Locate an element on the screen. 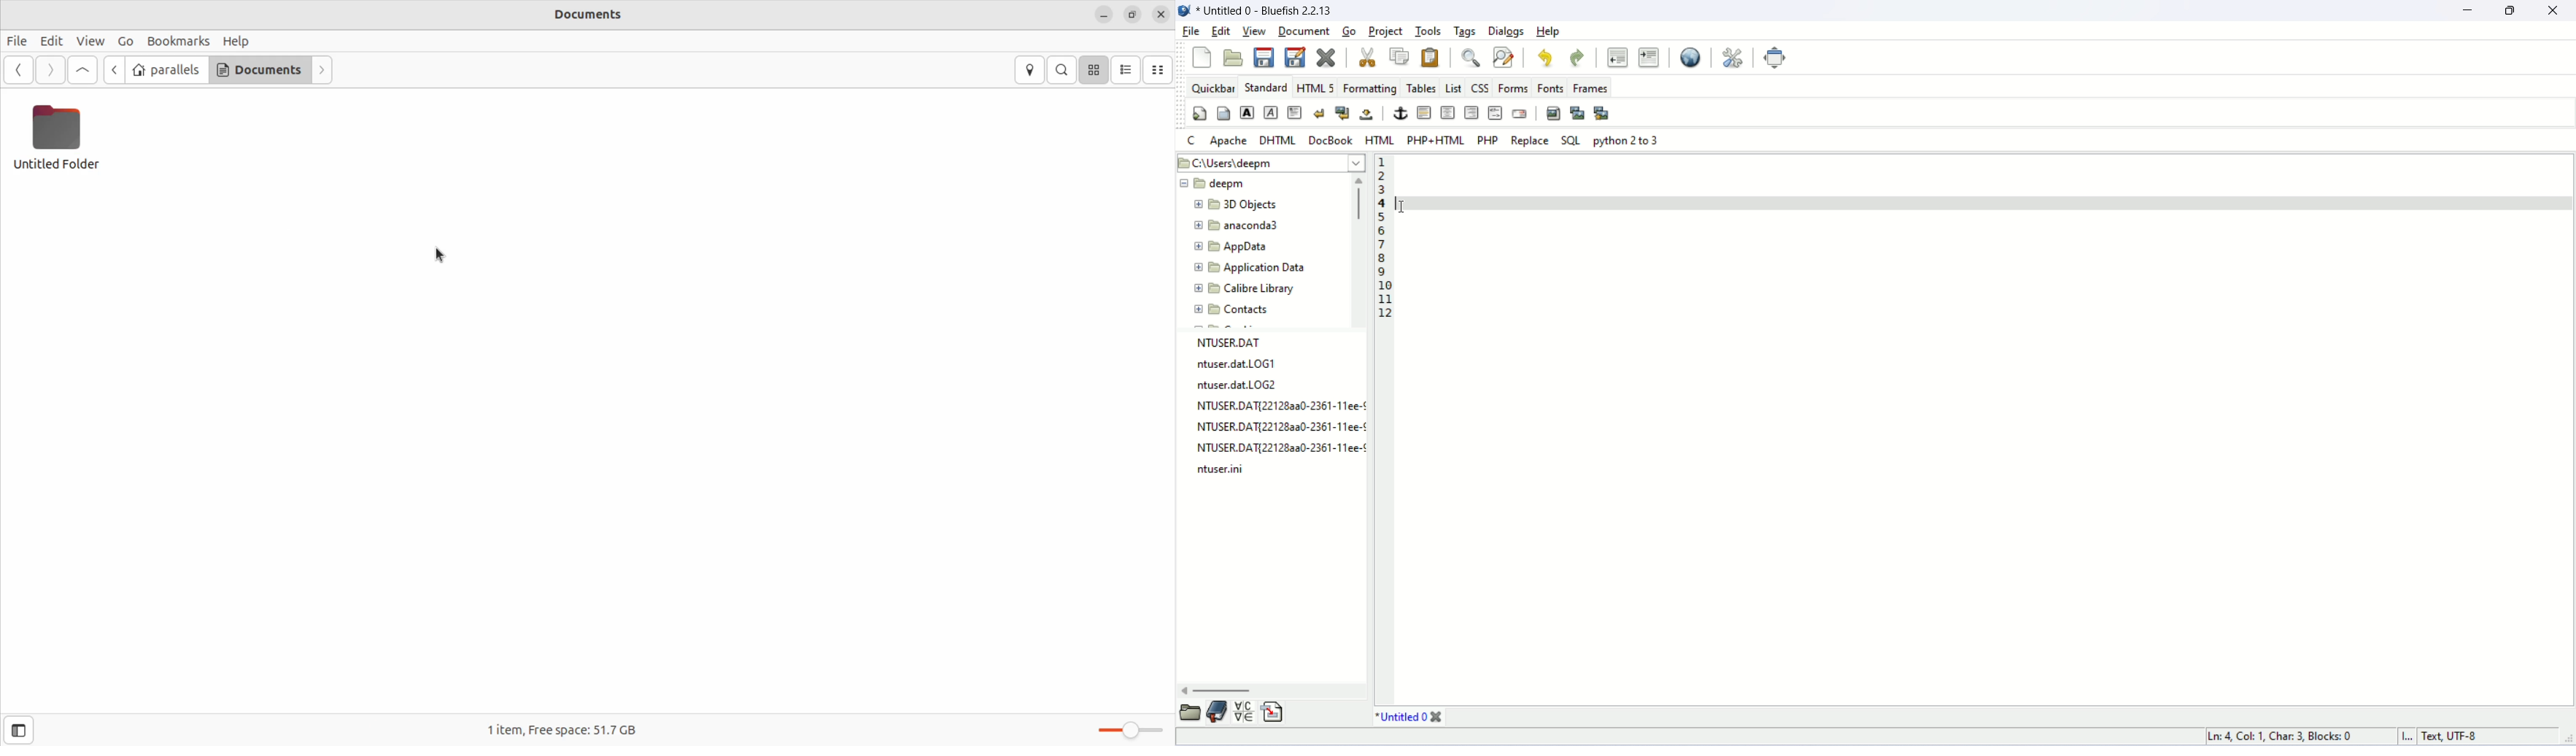 This screenshot has height=756, width=2576. compact view is located at coordinates (1161, 69).